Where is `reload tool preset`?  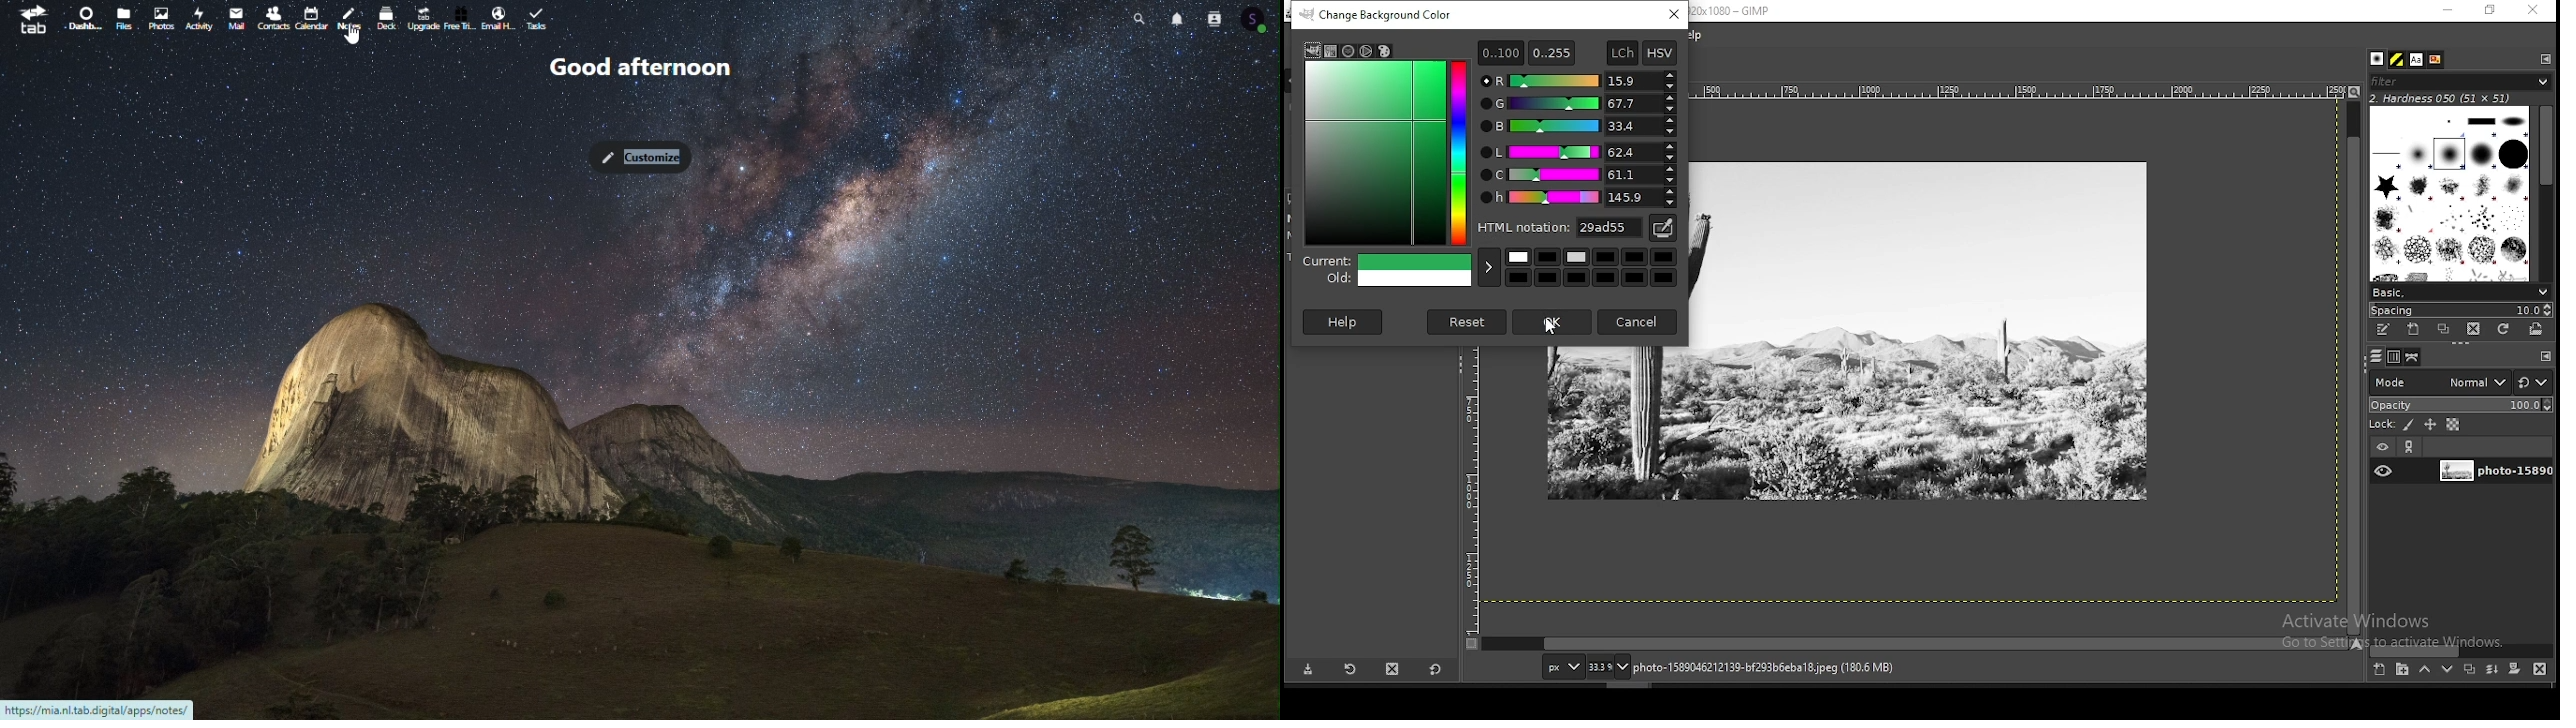
reload tool preset is located at coordinates (1352, 668).